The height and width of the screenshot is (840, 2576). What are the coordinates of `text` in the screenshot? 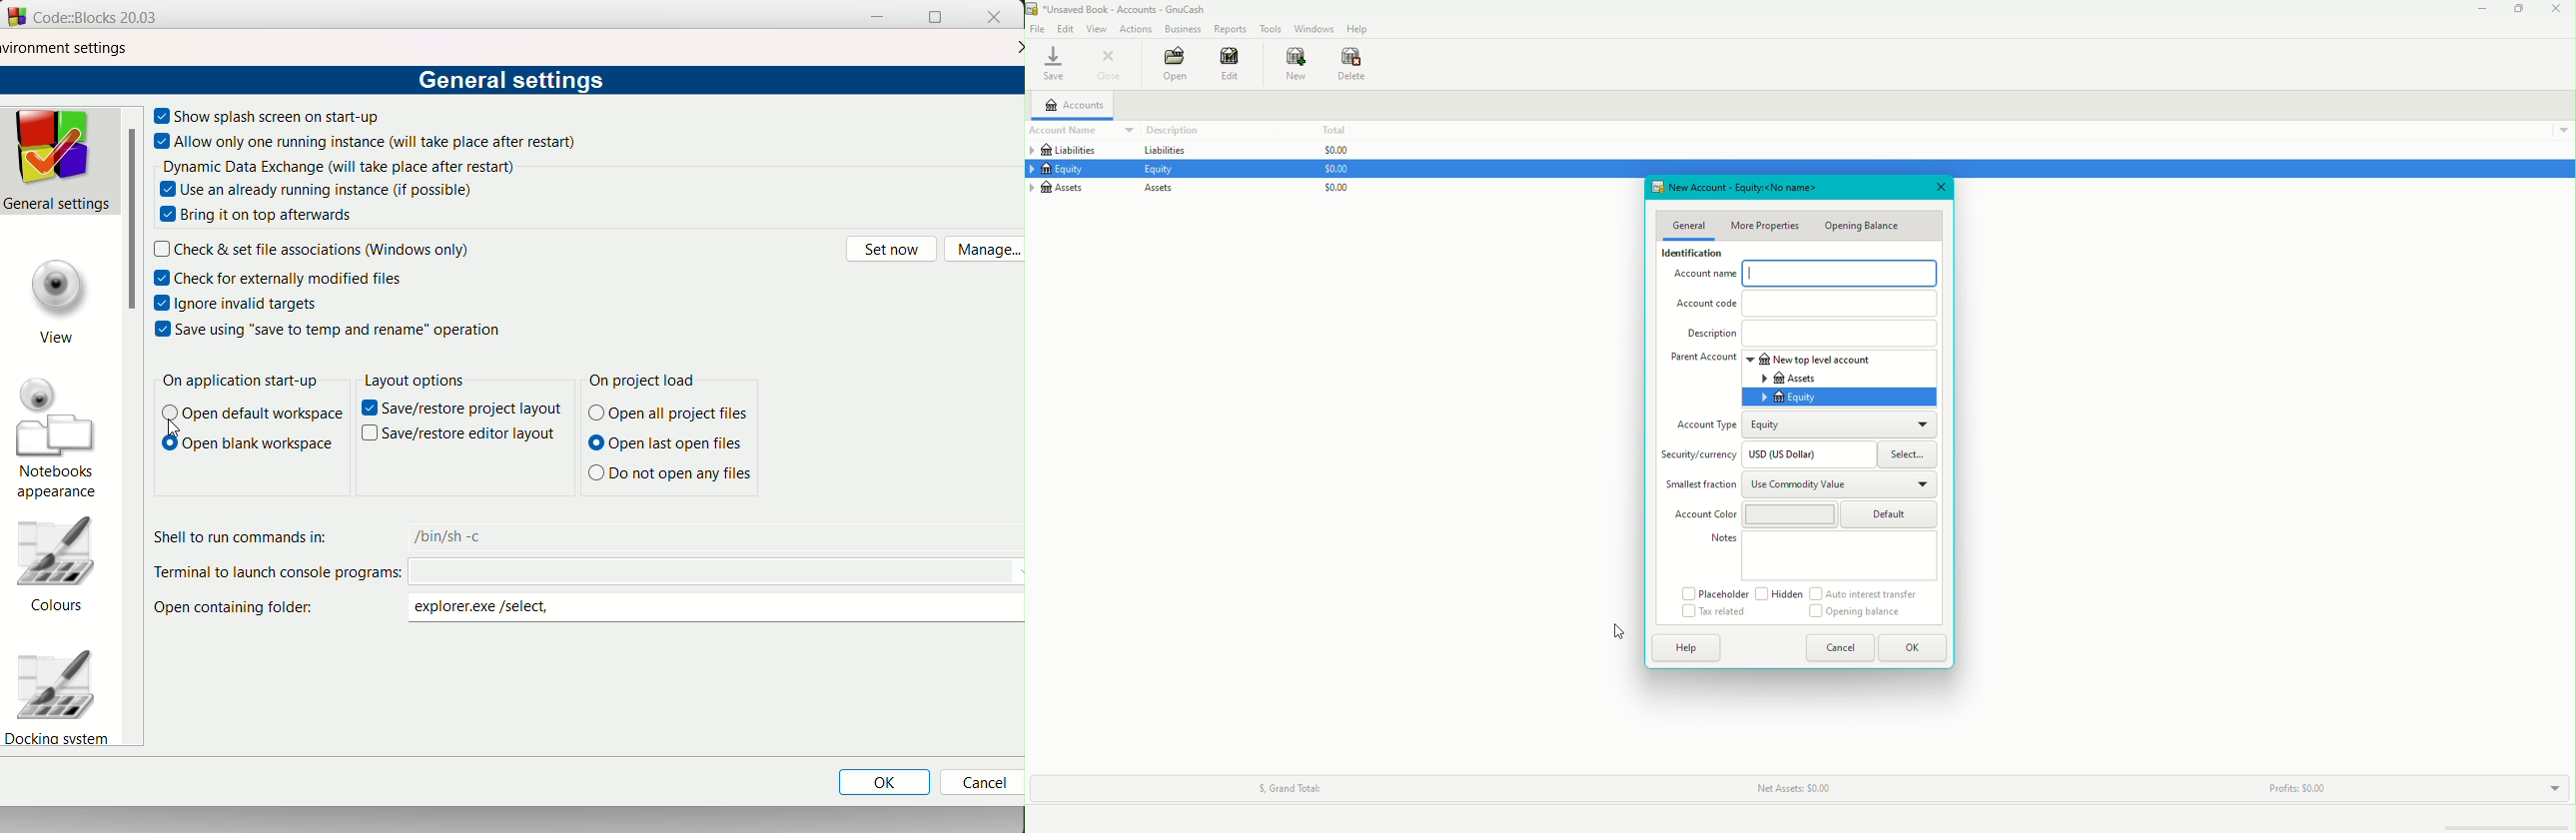 It's located at (339, 189).